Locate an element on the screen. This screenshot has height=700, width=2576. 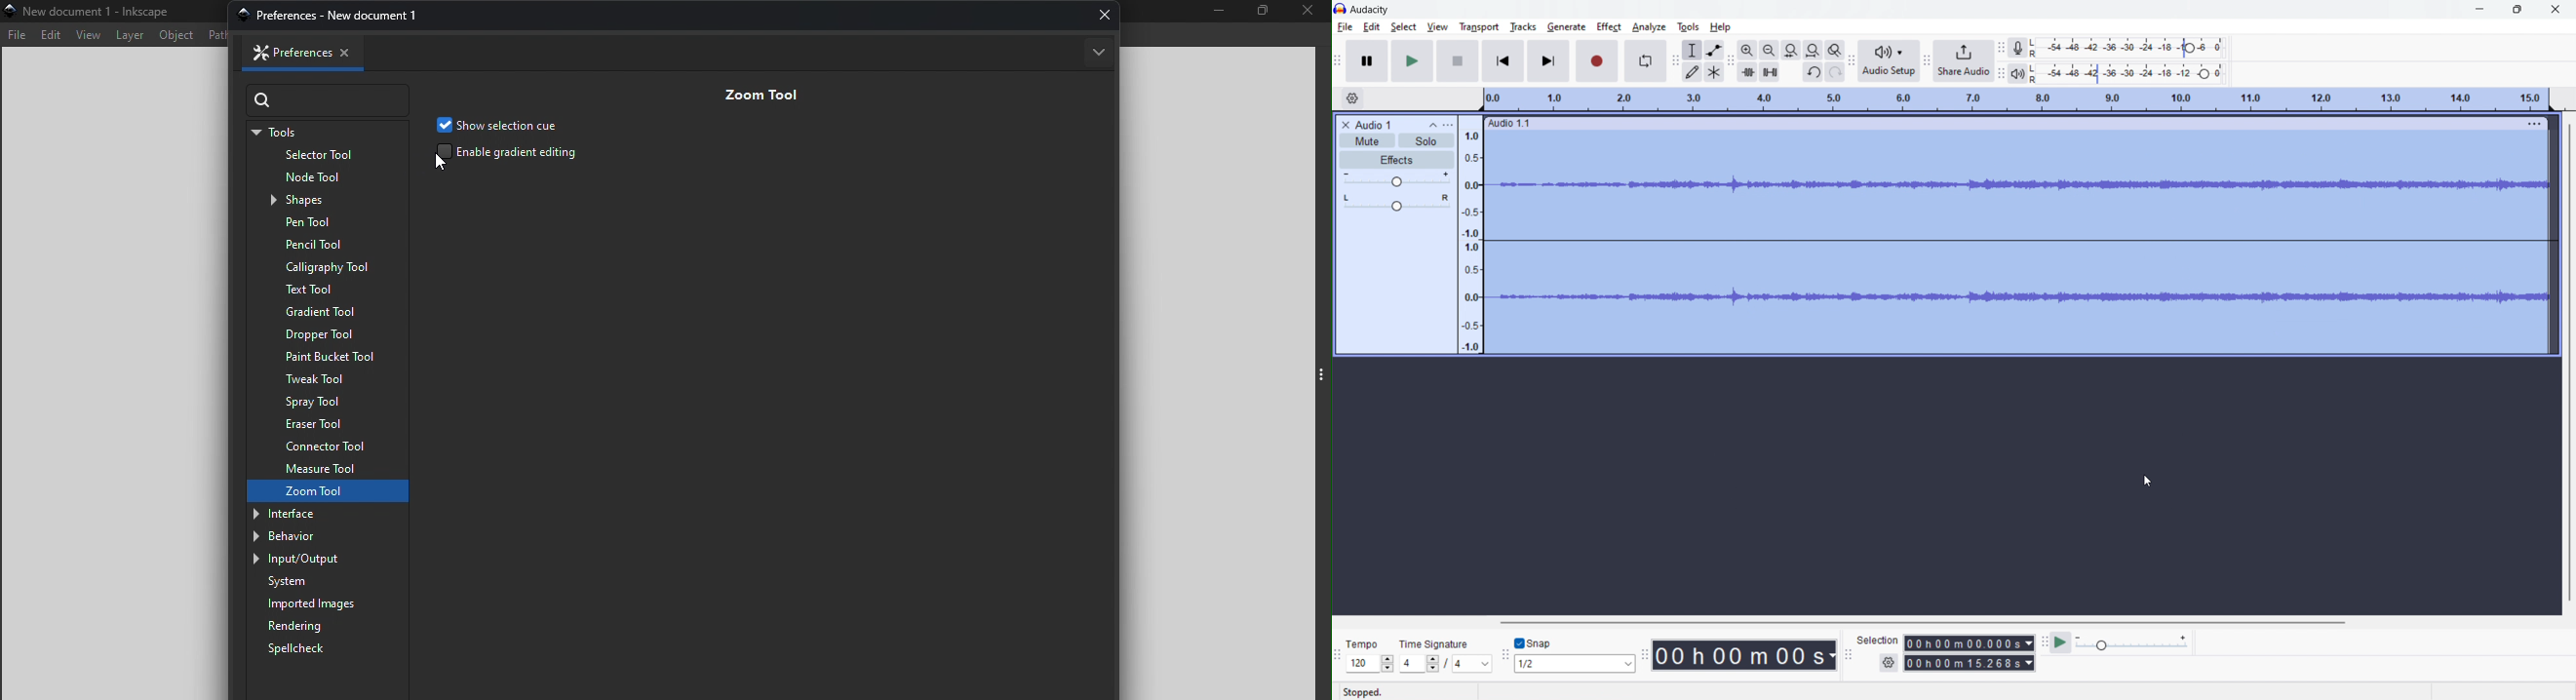
tracks is located at coordinates (1522, 27).